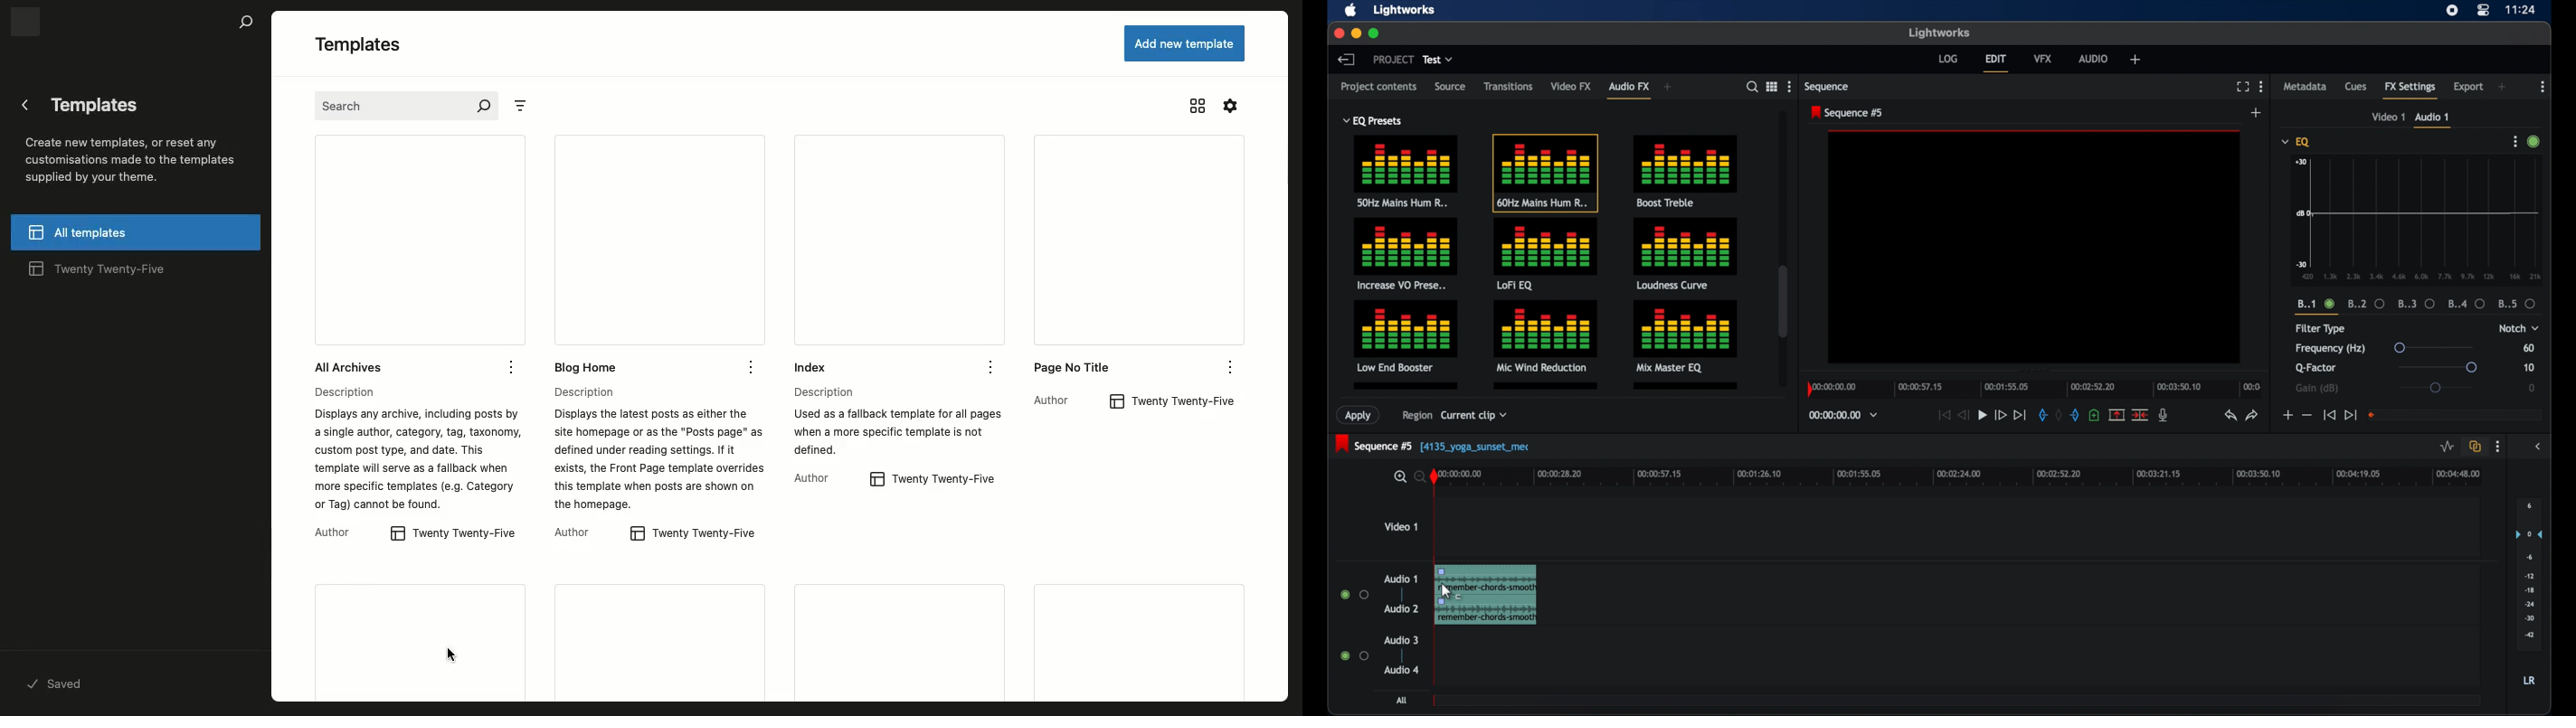  Describe the element at coordinates (2356, 90) in the screenshot. I see `cues` at that location.